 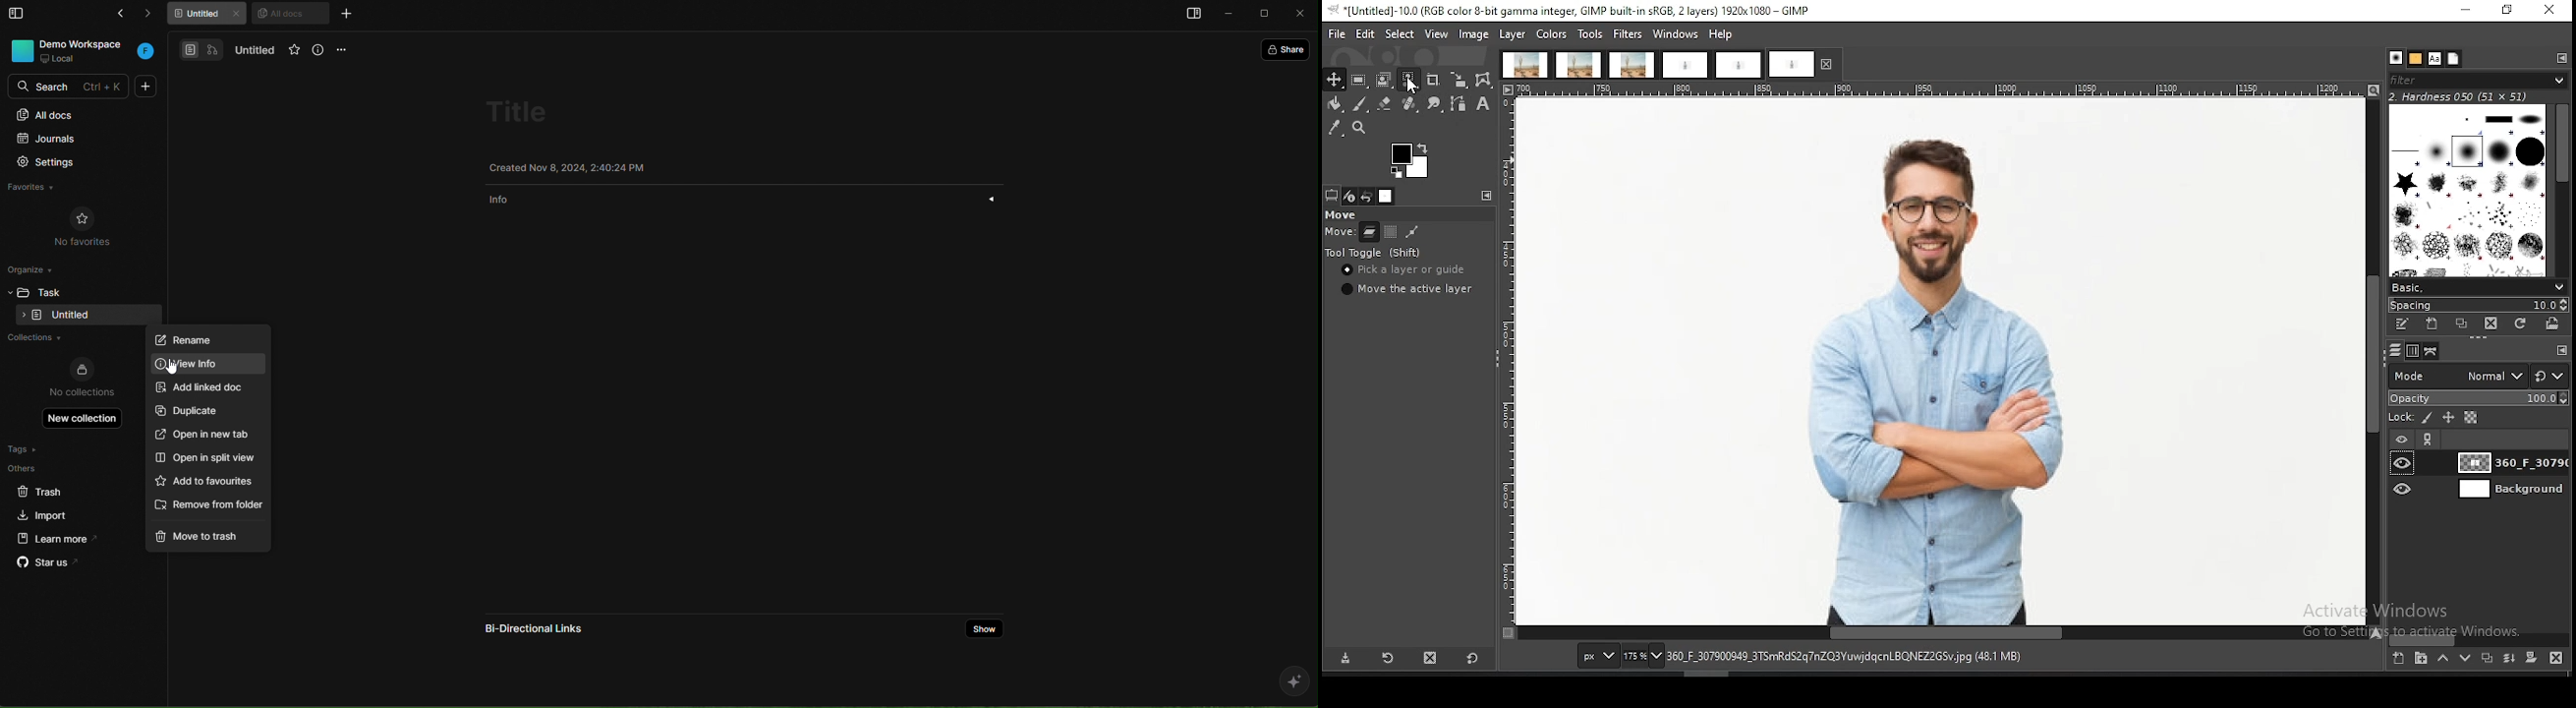 What do you see at coordinates (2509, 462) in the screenshot?
I see `layer` at bounding box center [2509, 462].